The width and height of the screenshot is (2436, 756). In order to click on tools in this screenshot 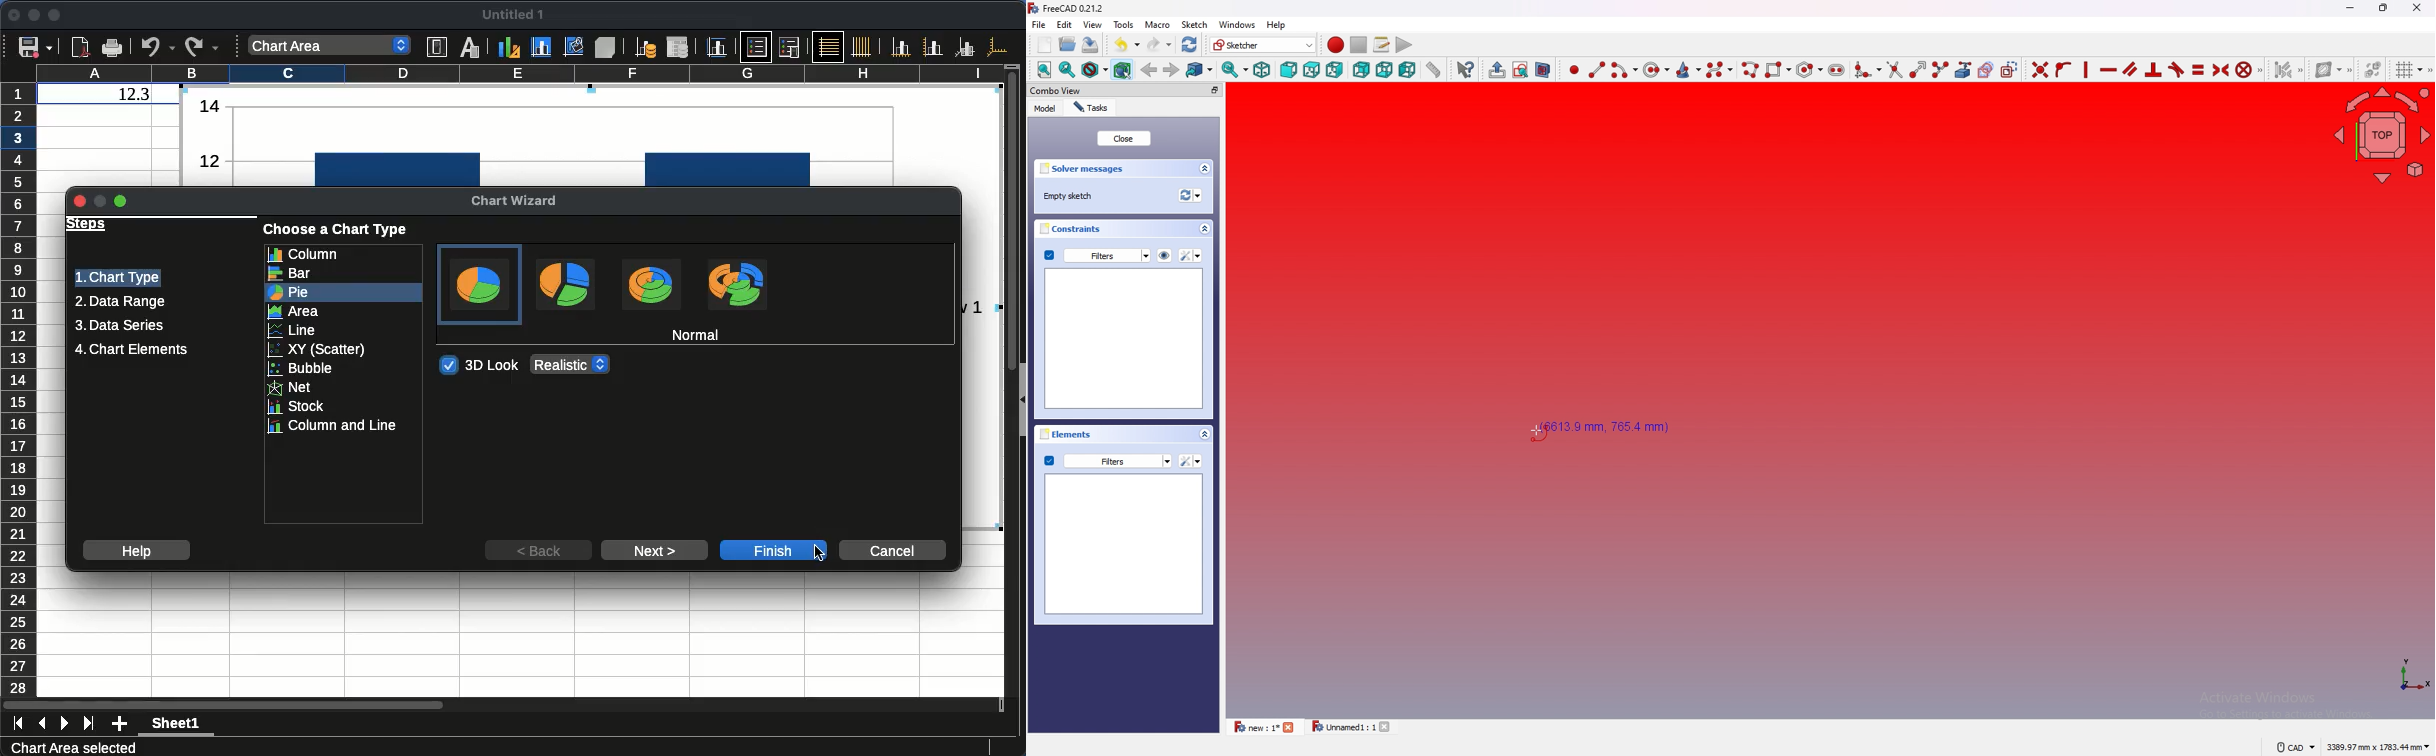, I will do `click(1124, 24)`.